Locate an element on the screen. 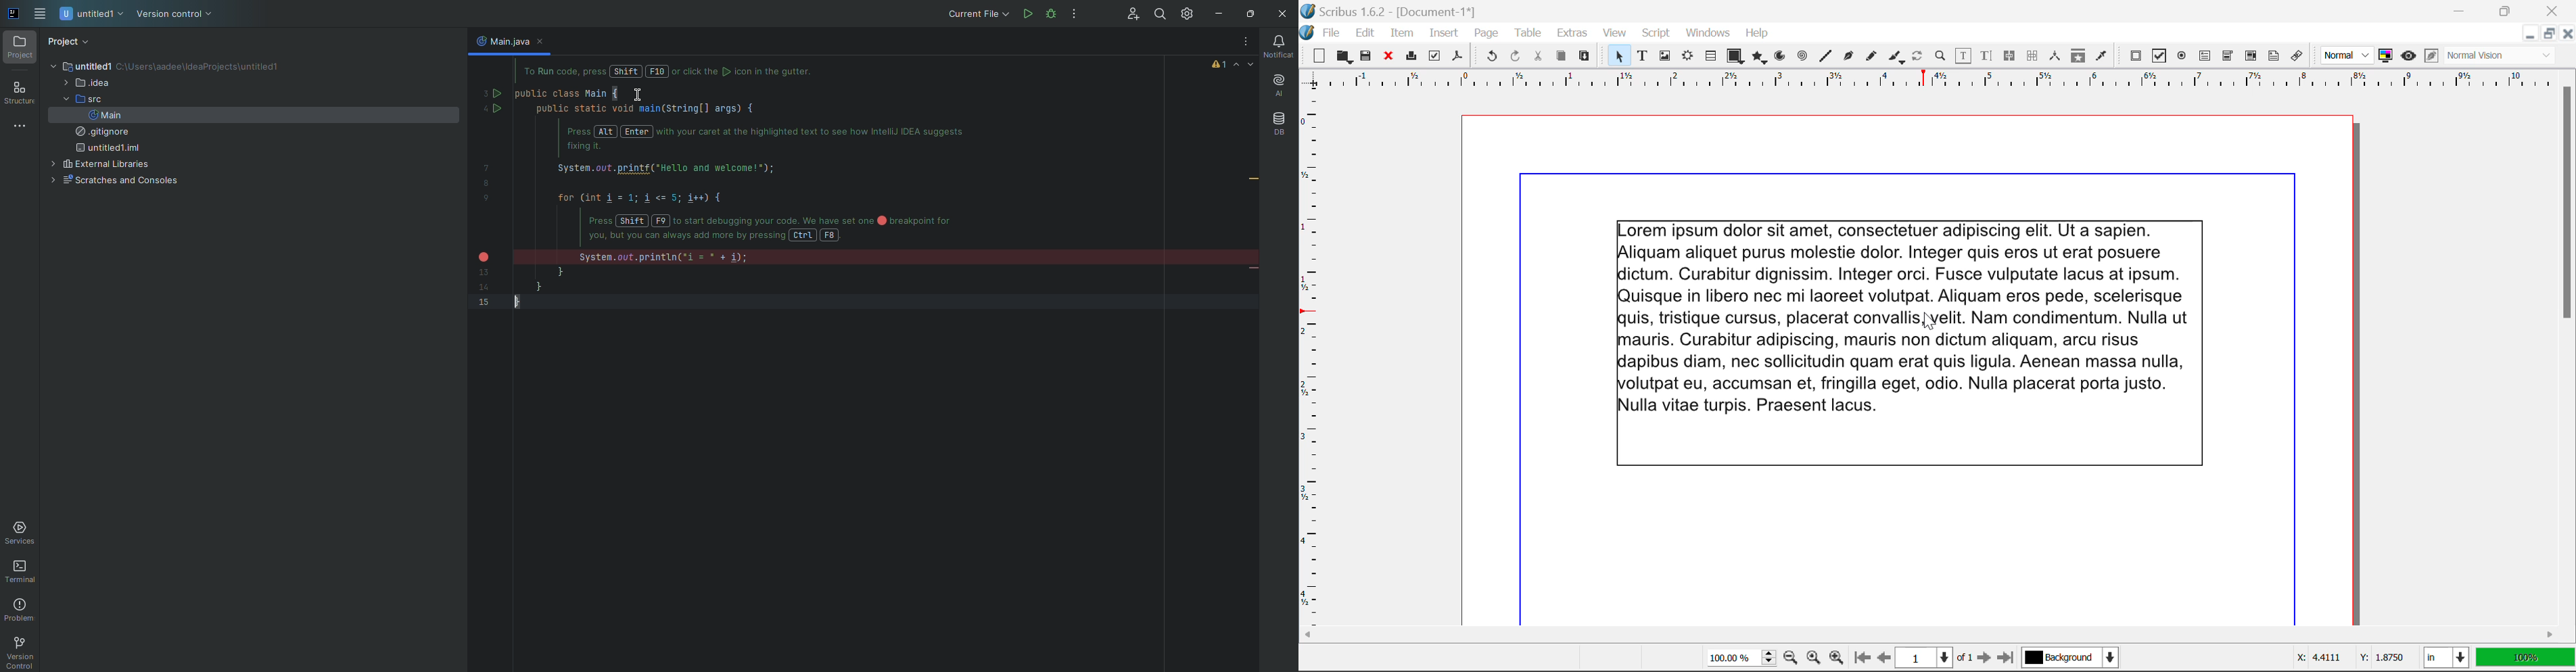 The width and height of the screenshot is (2576, 672). Restore Down is located at coordinates (2529, 34).